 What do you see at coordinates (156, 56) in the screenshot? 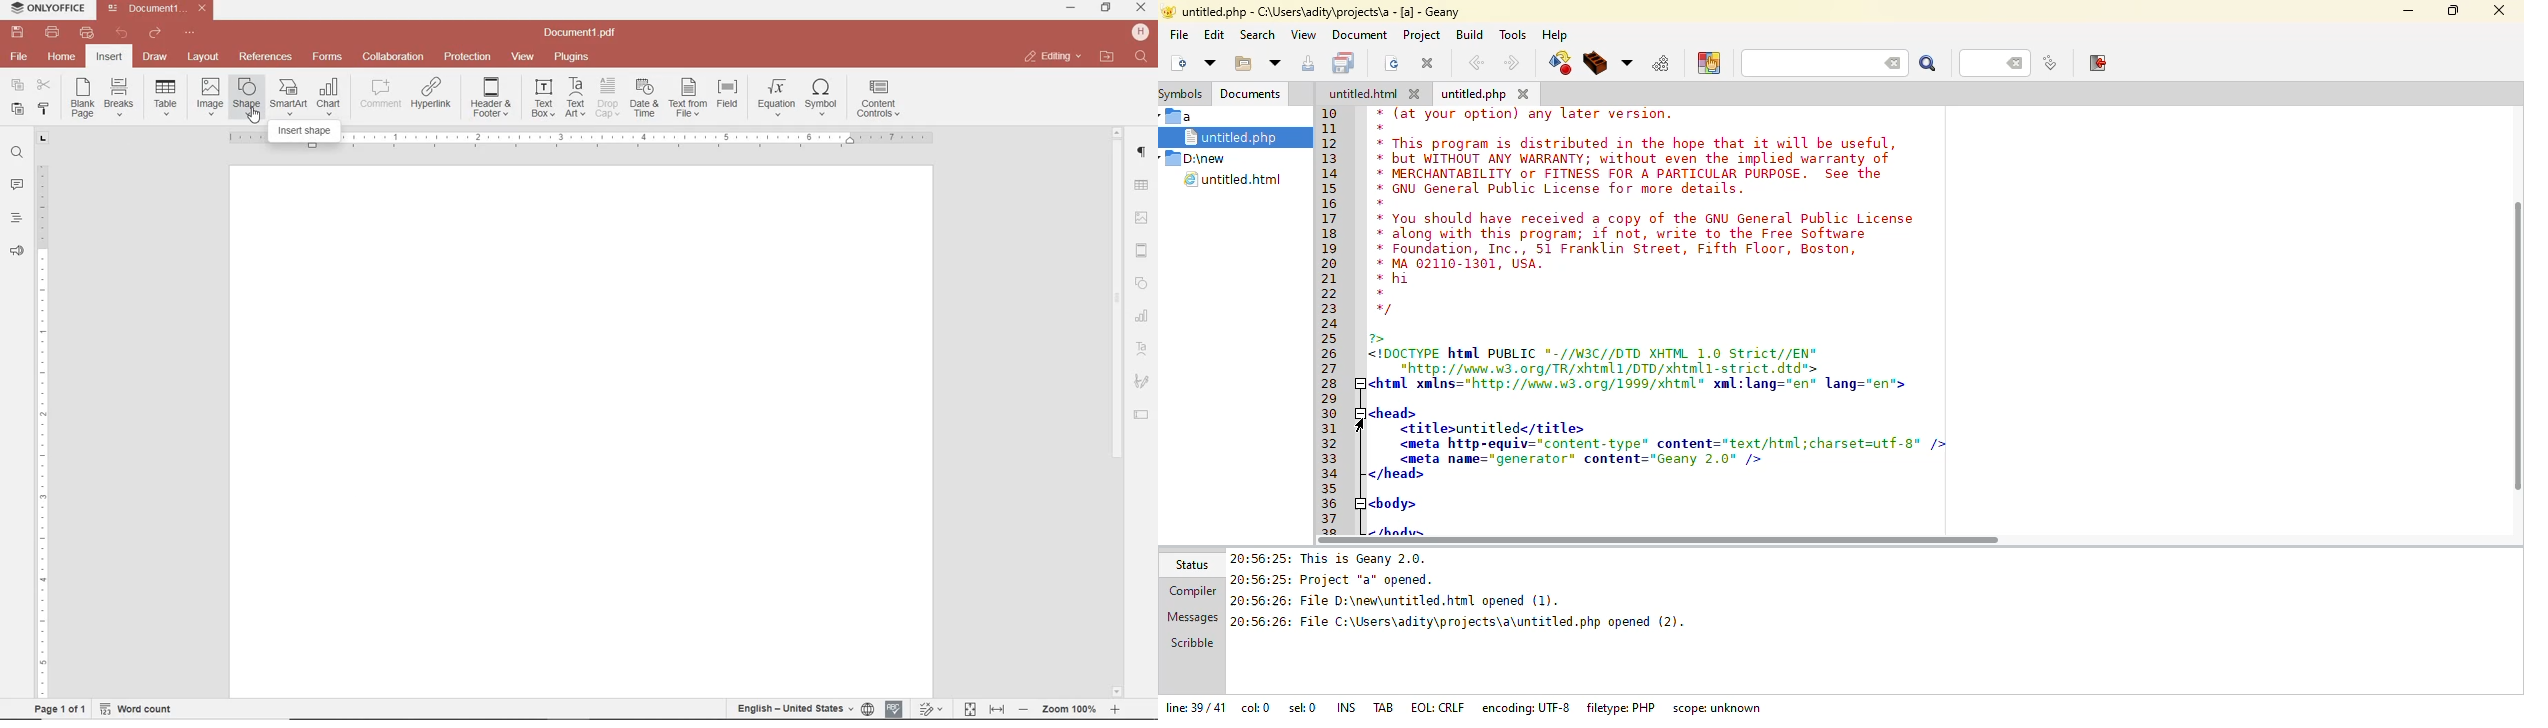
I see `draw` at bounding box center [156, 56].